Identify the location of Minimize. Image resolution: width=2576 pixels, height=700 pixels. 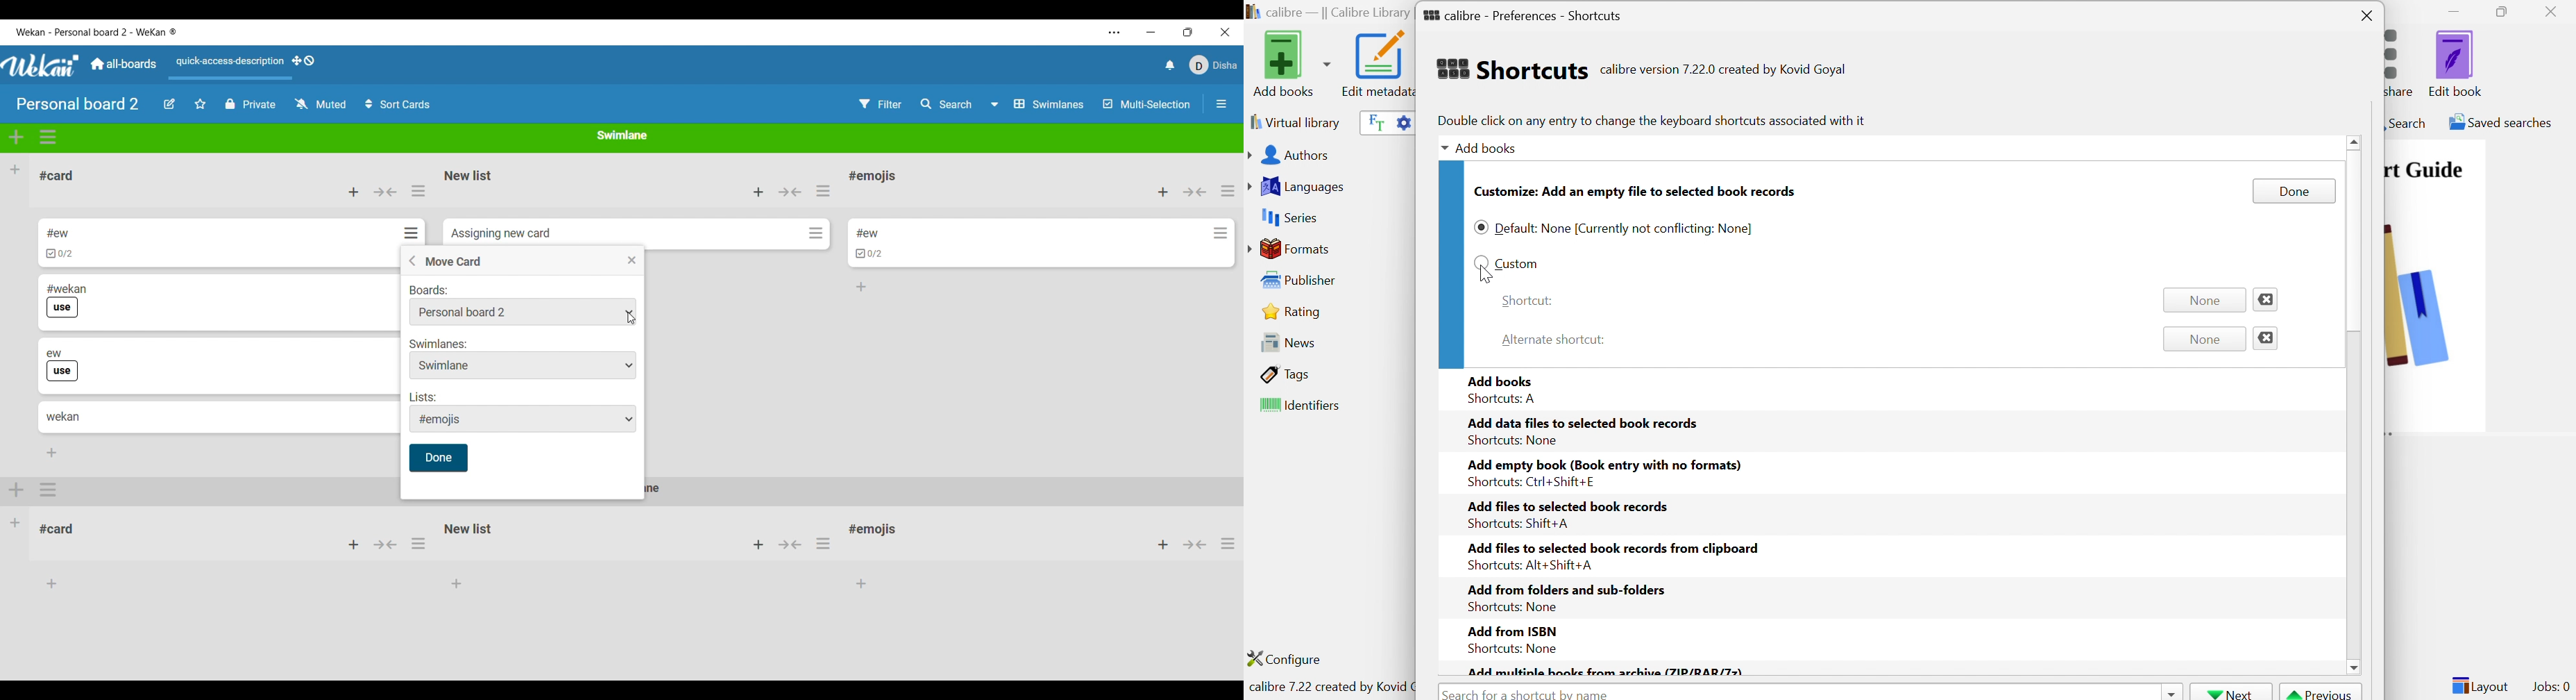
(1151, 32).